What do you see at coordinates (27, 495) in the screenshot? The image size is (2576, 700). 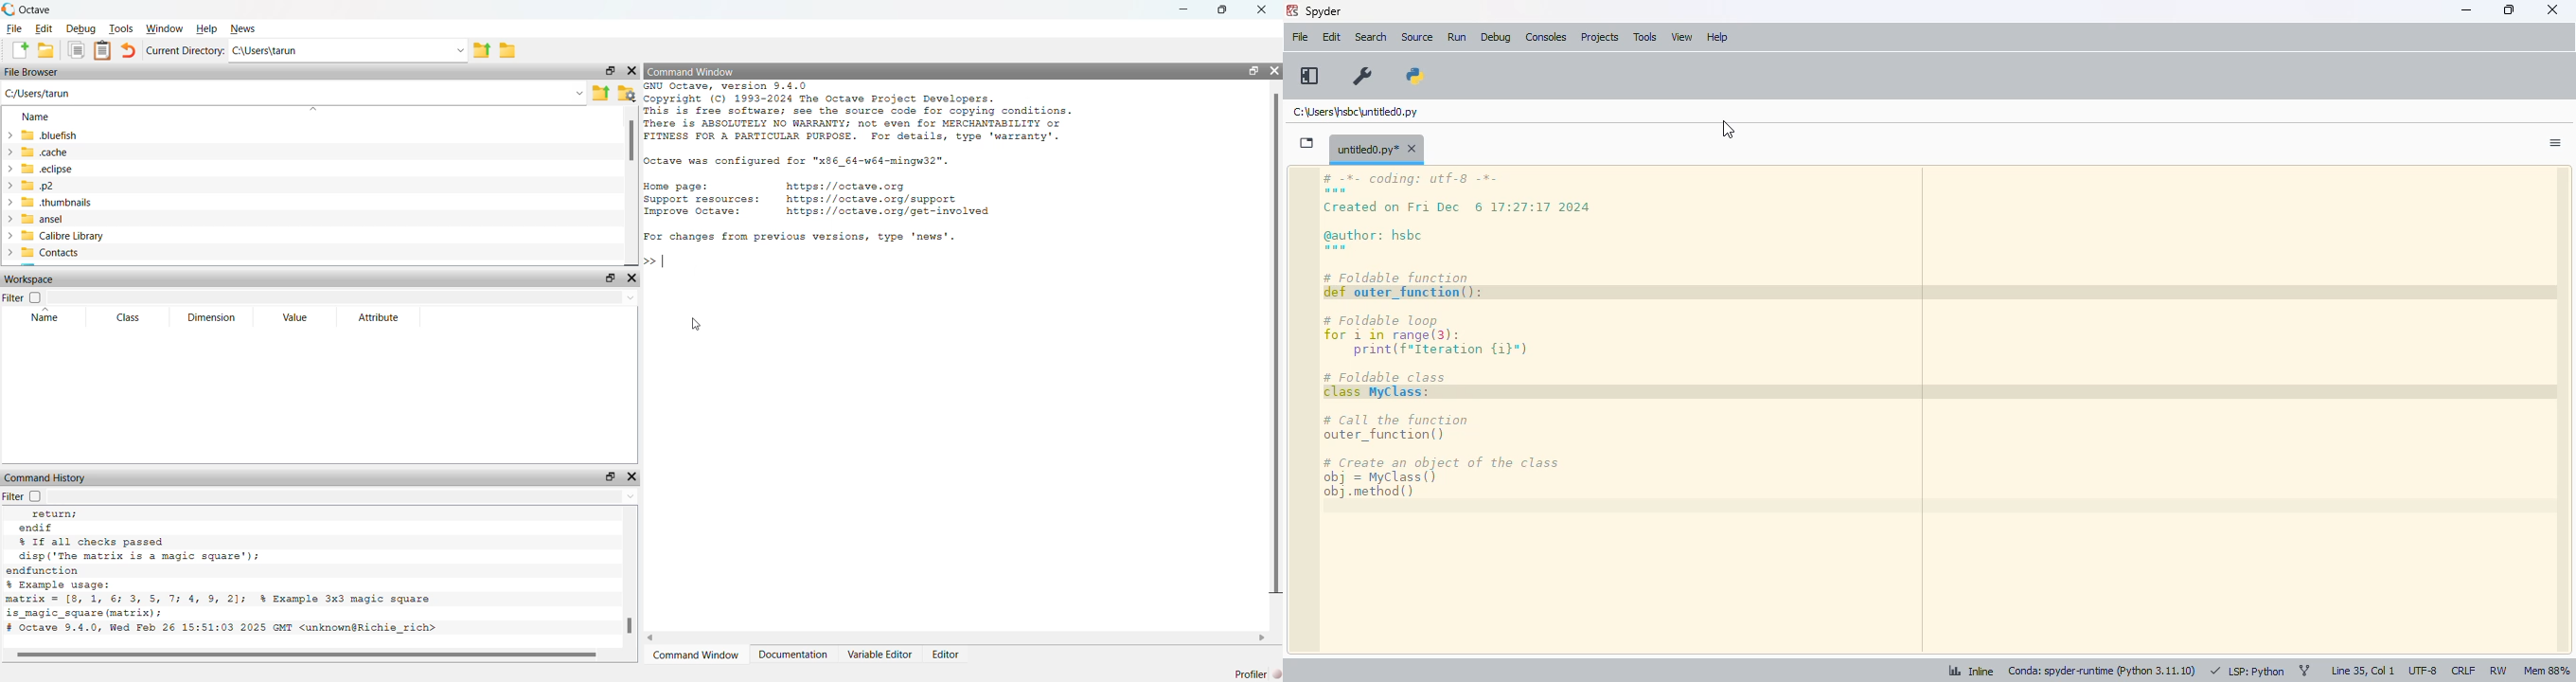 I see `Filter` at bounding box center [27, 495].